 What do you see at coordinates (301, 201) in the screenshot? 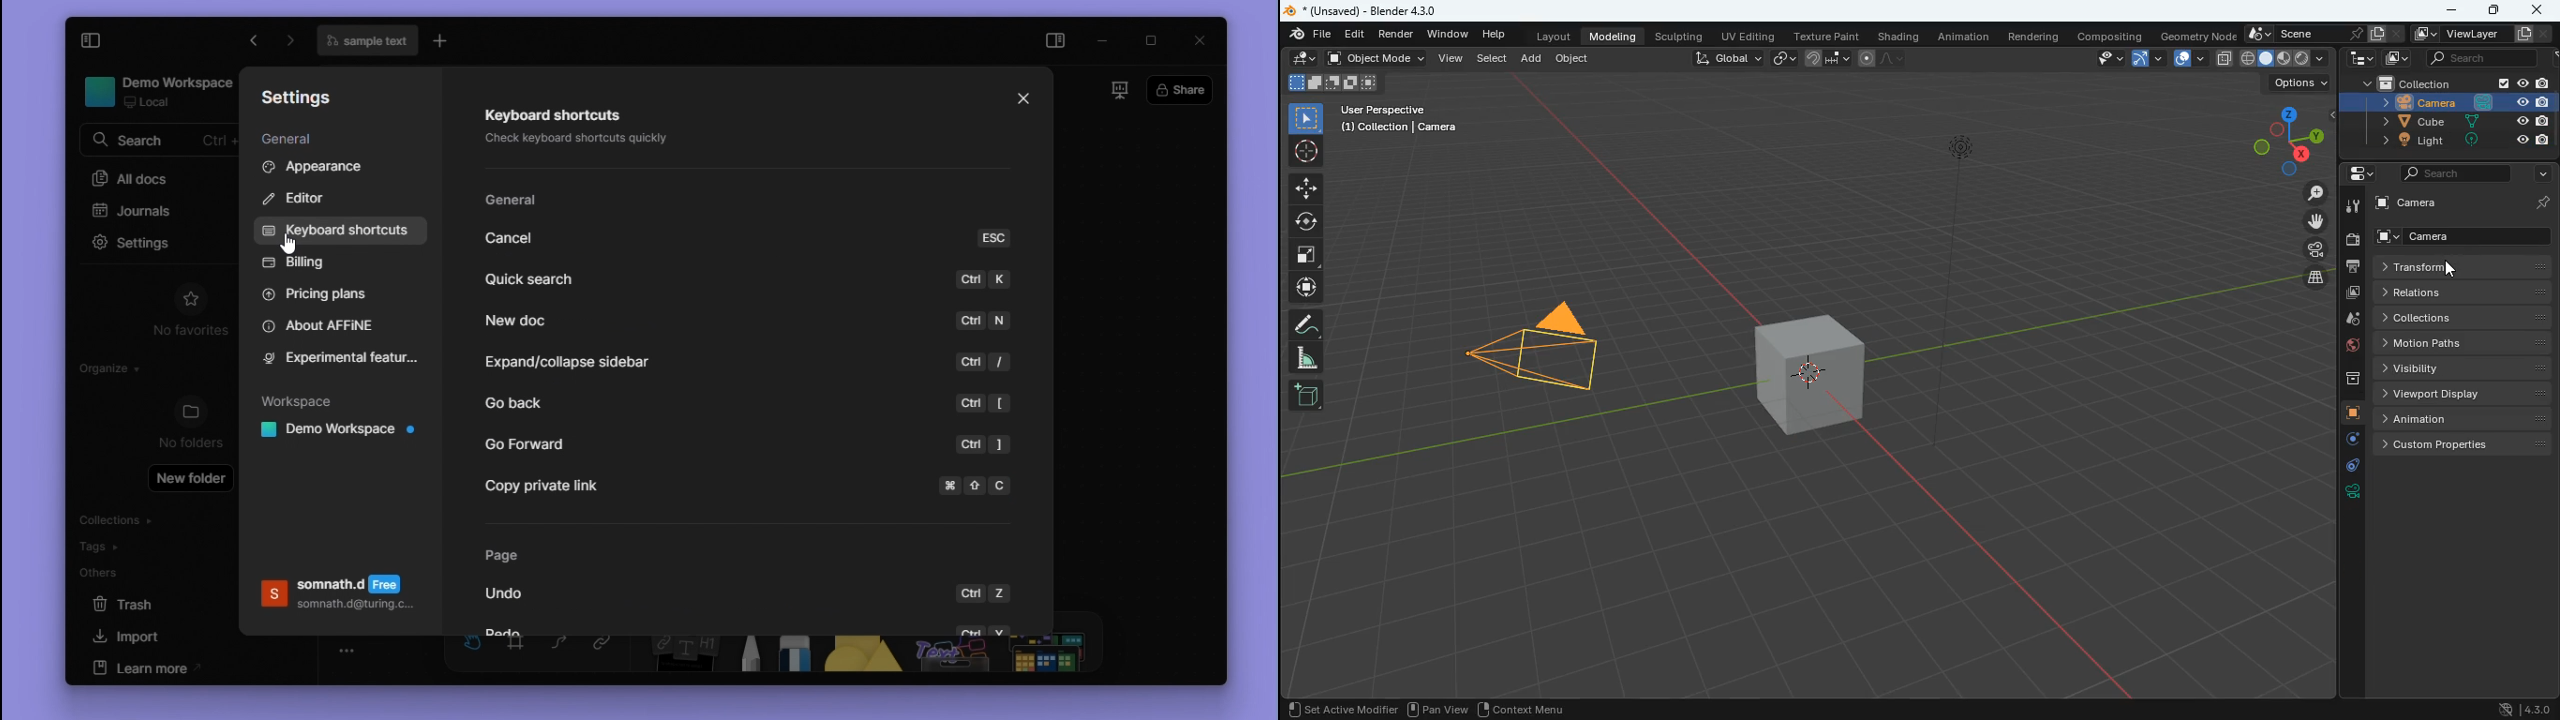
I see `Editor` at bounding box center [301, 201].